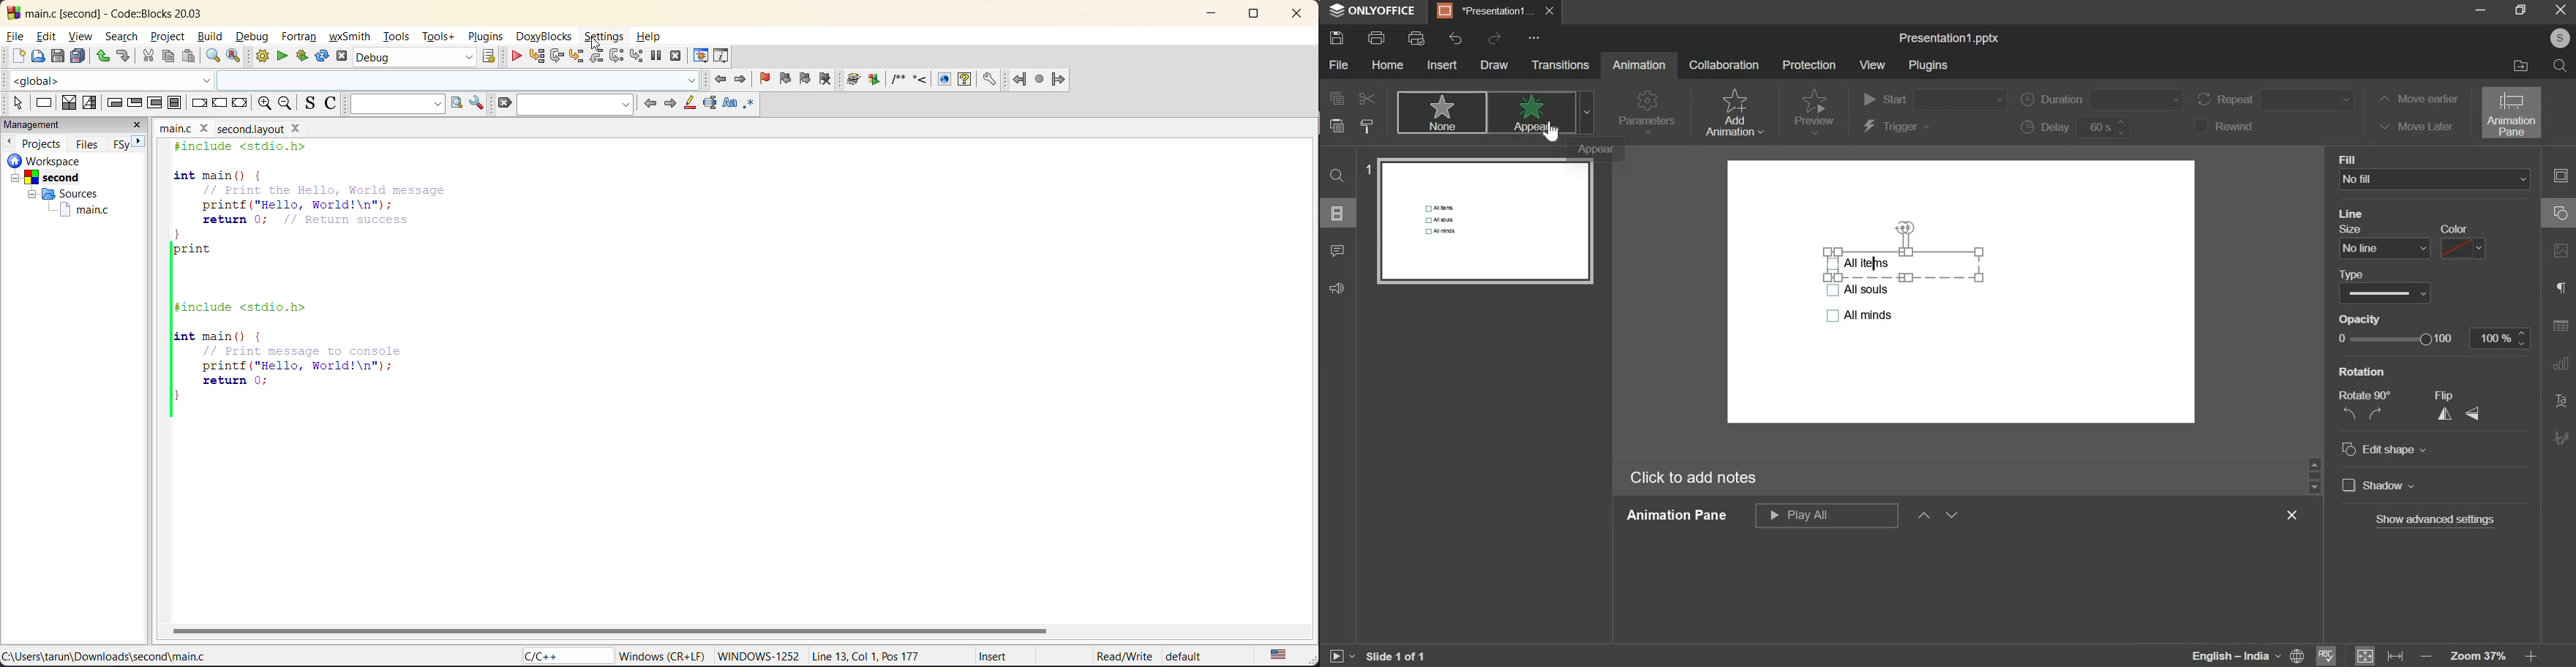 The image size is (2576, 672). Describe the element at coordinates (328, 279) in the screenshot. I see `code editor` at that location.